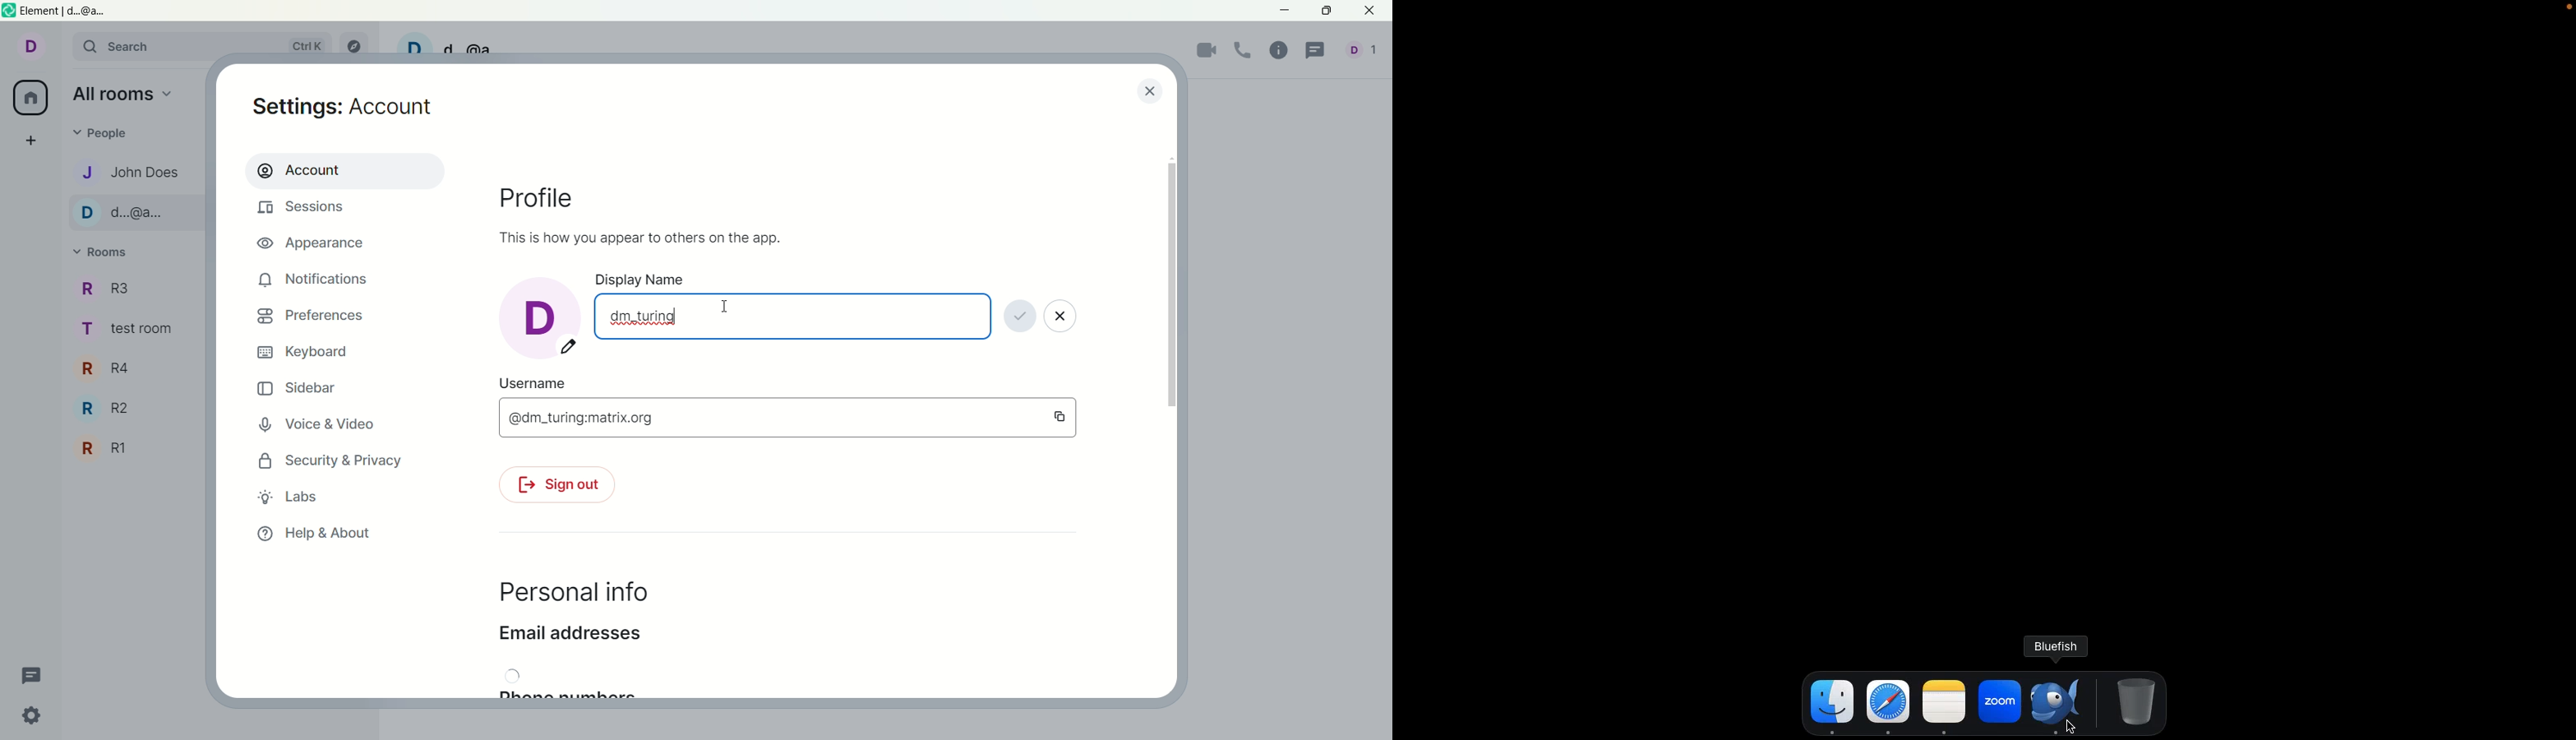 This screenshot has height=756, width=2576. I want to click on all rooms, so click(124, 96).